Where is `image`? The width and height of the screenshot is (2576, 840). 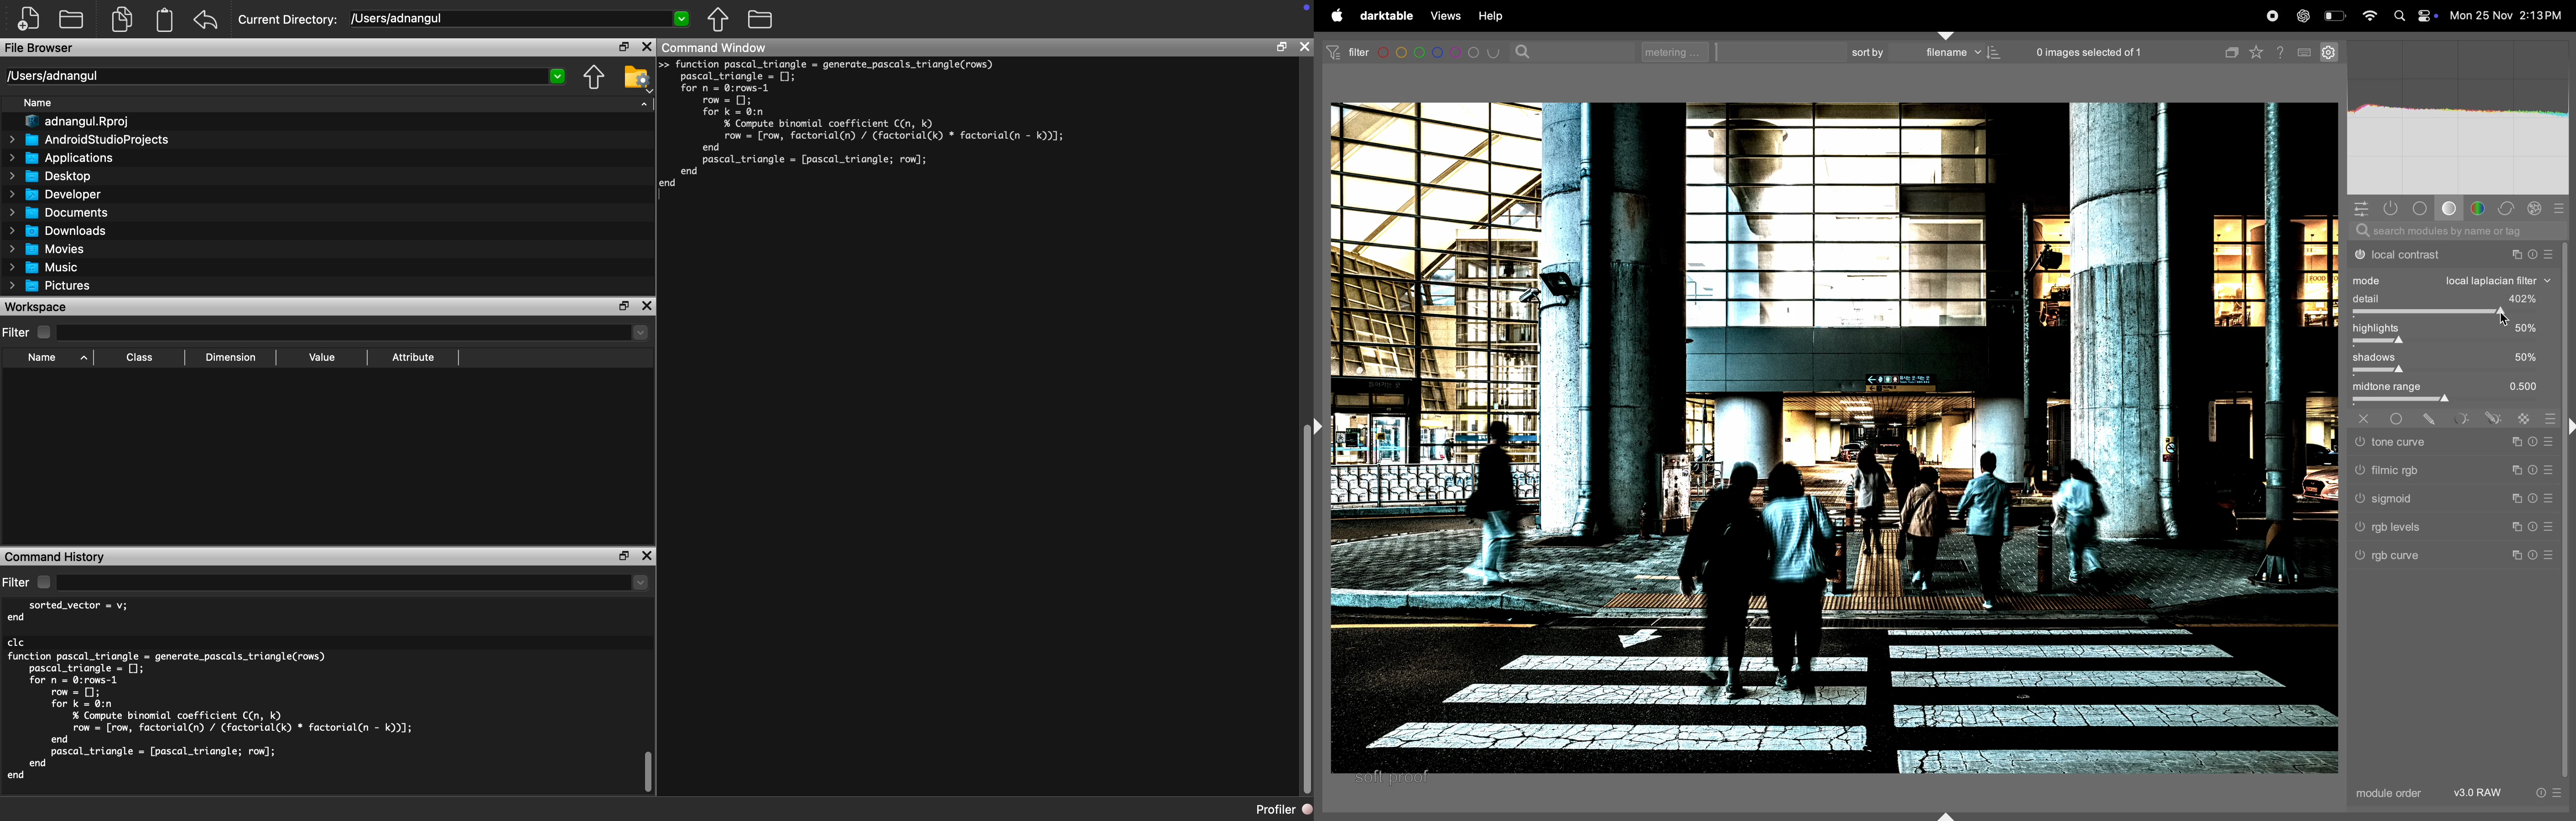 image is located at coordinates (1829, 439).